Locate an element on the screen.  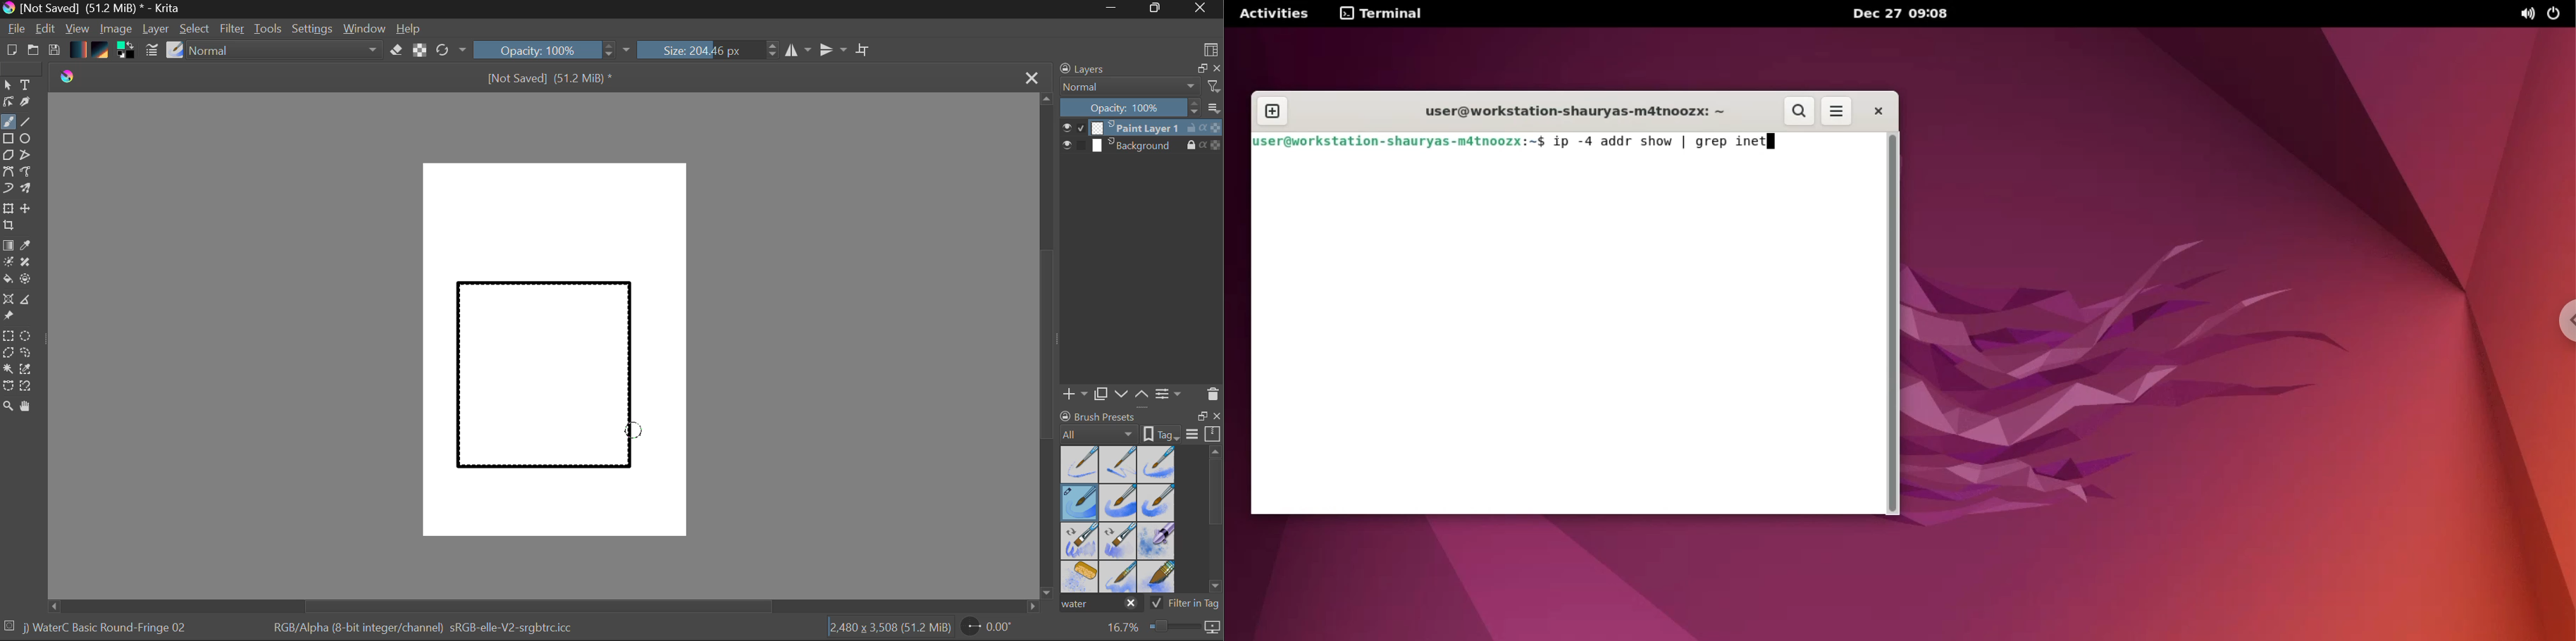
Brush Size is located at coordinates (709, 50).